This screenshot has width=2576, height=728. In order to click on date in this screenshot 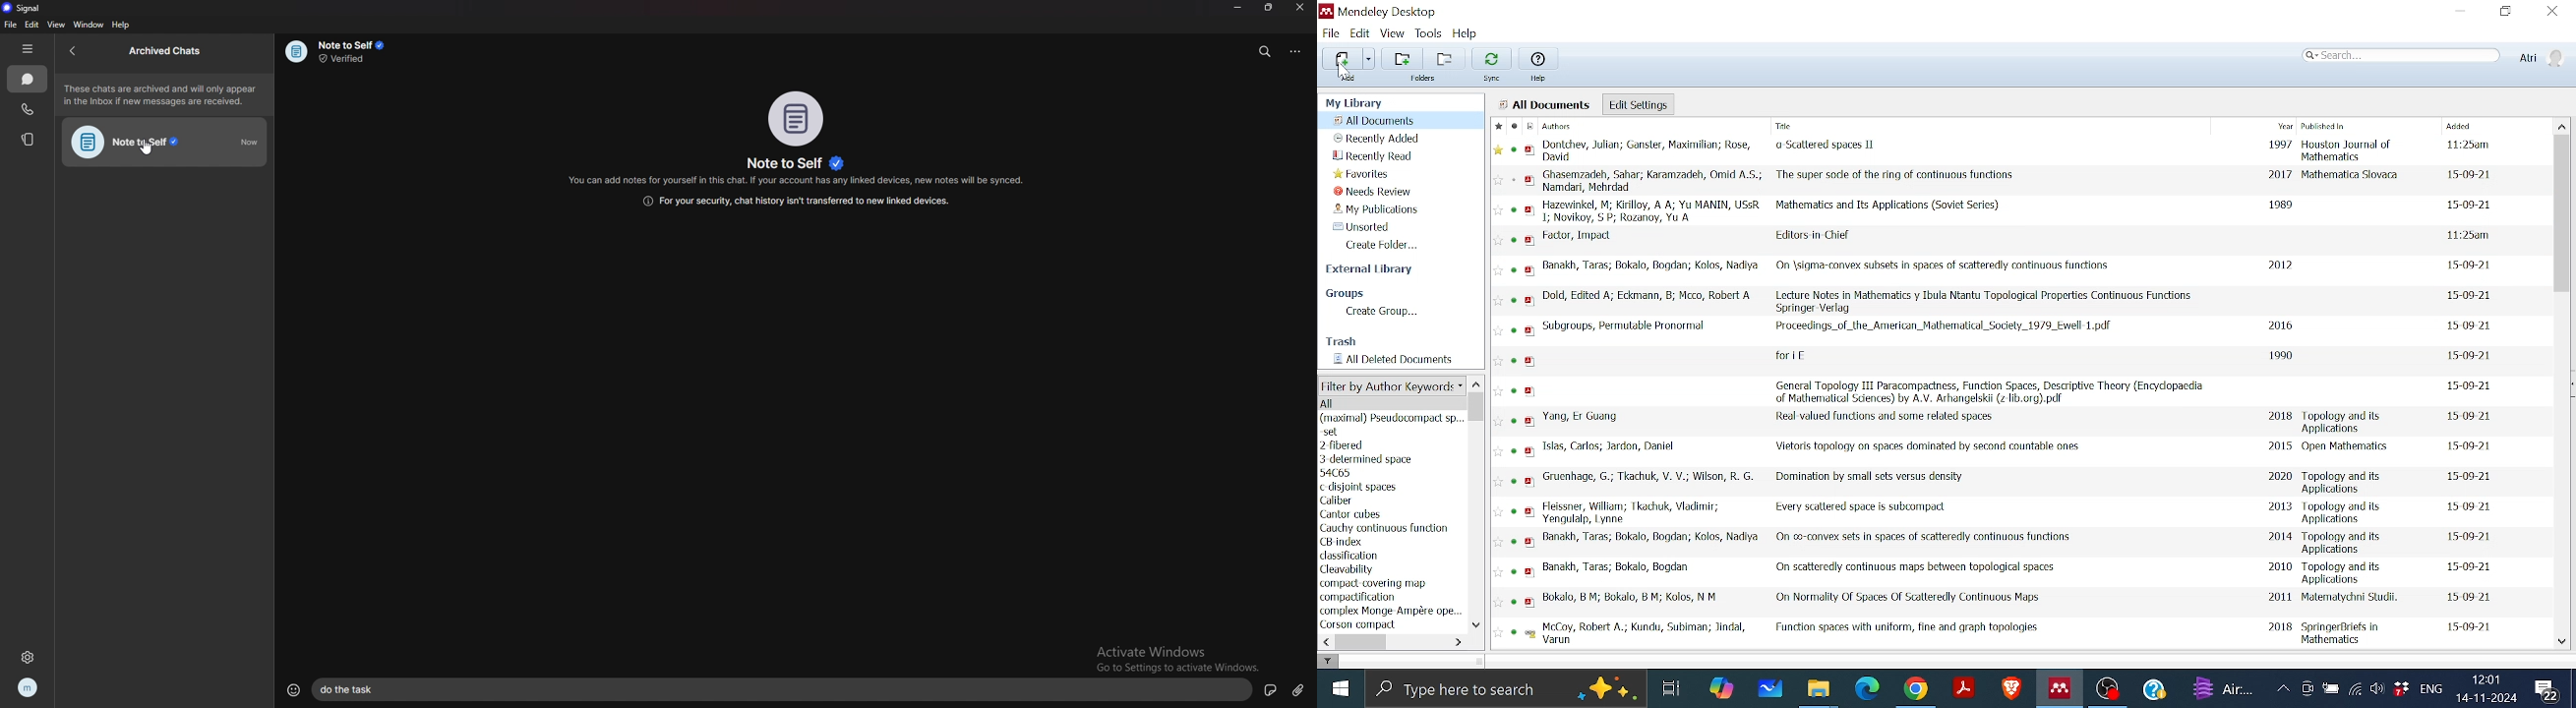, I will do `click(2470, 146)`.